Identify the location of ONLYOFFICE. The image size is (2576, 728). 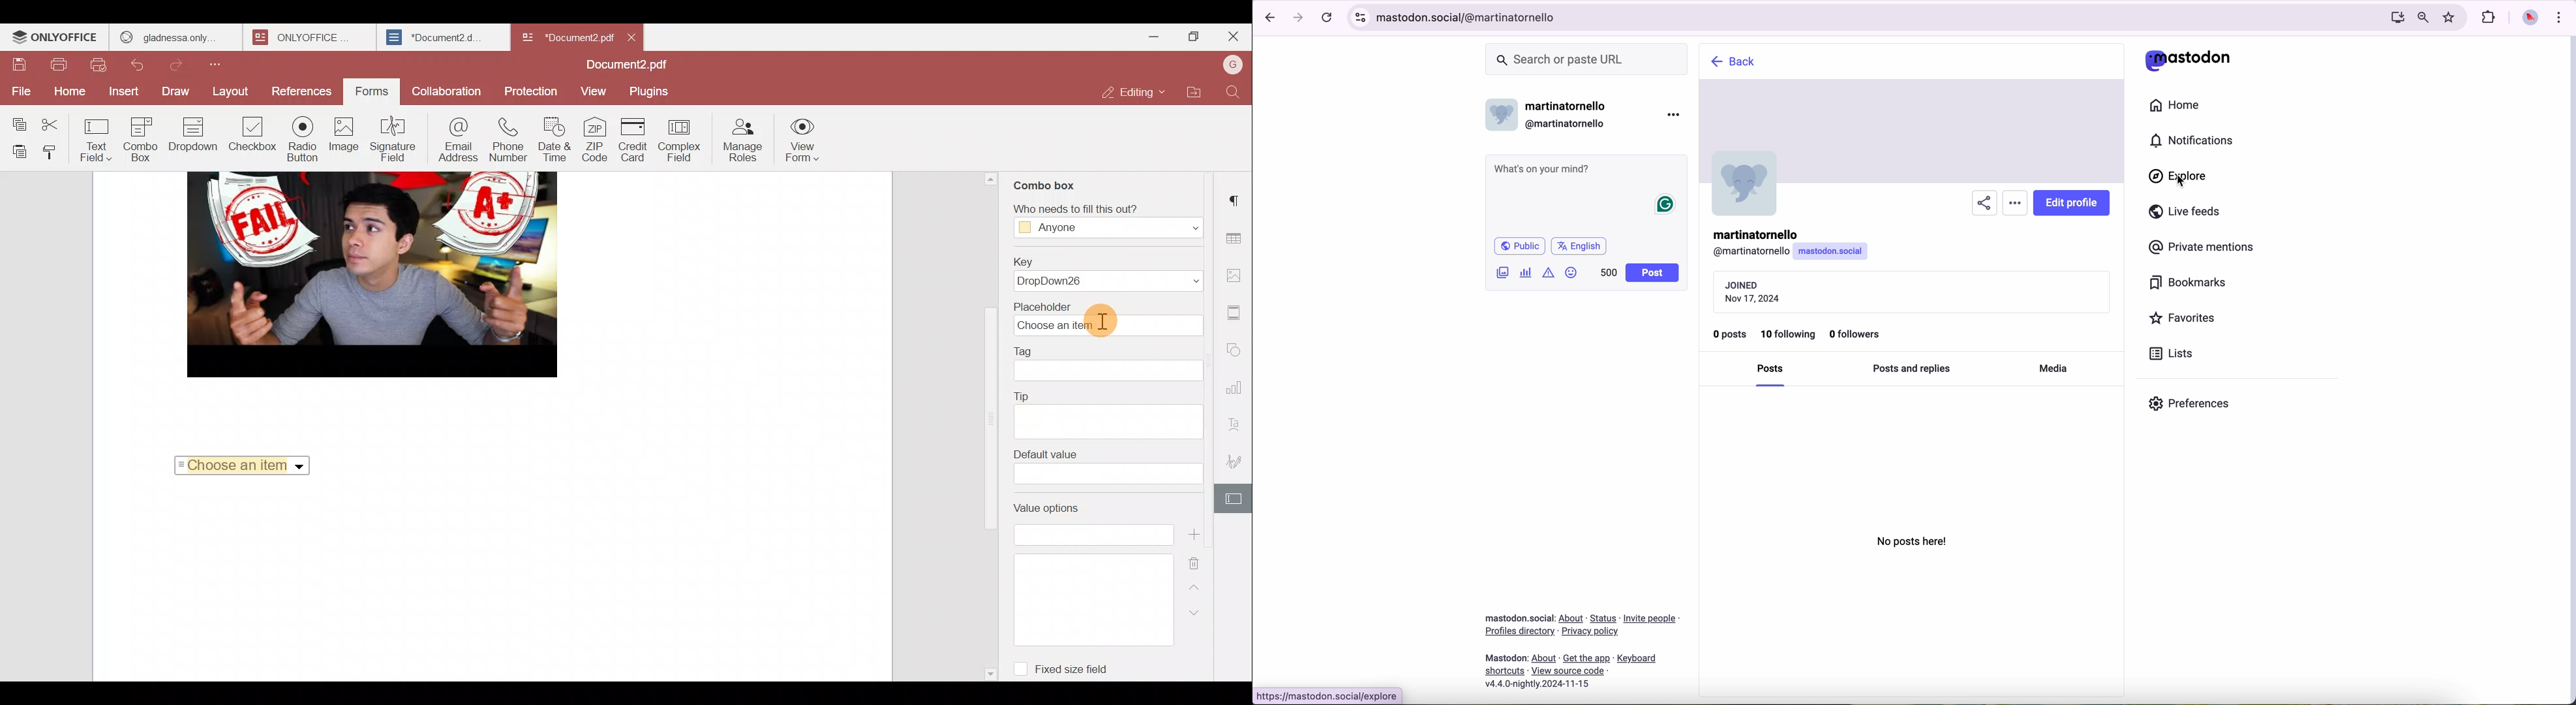
(55, 39).